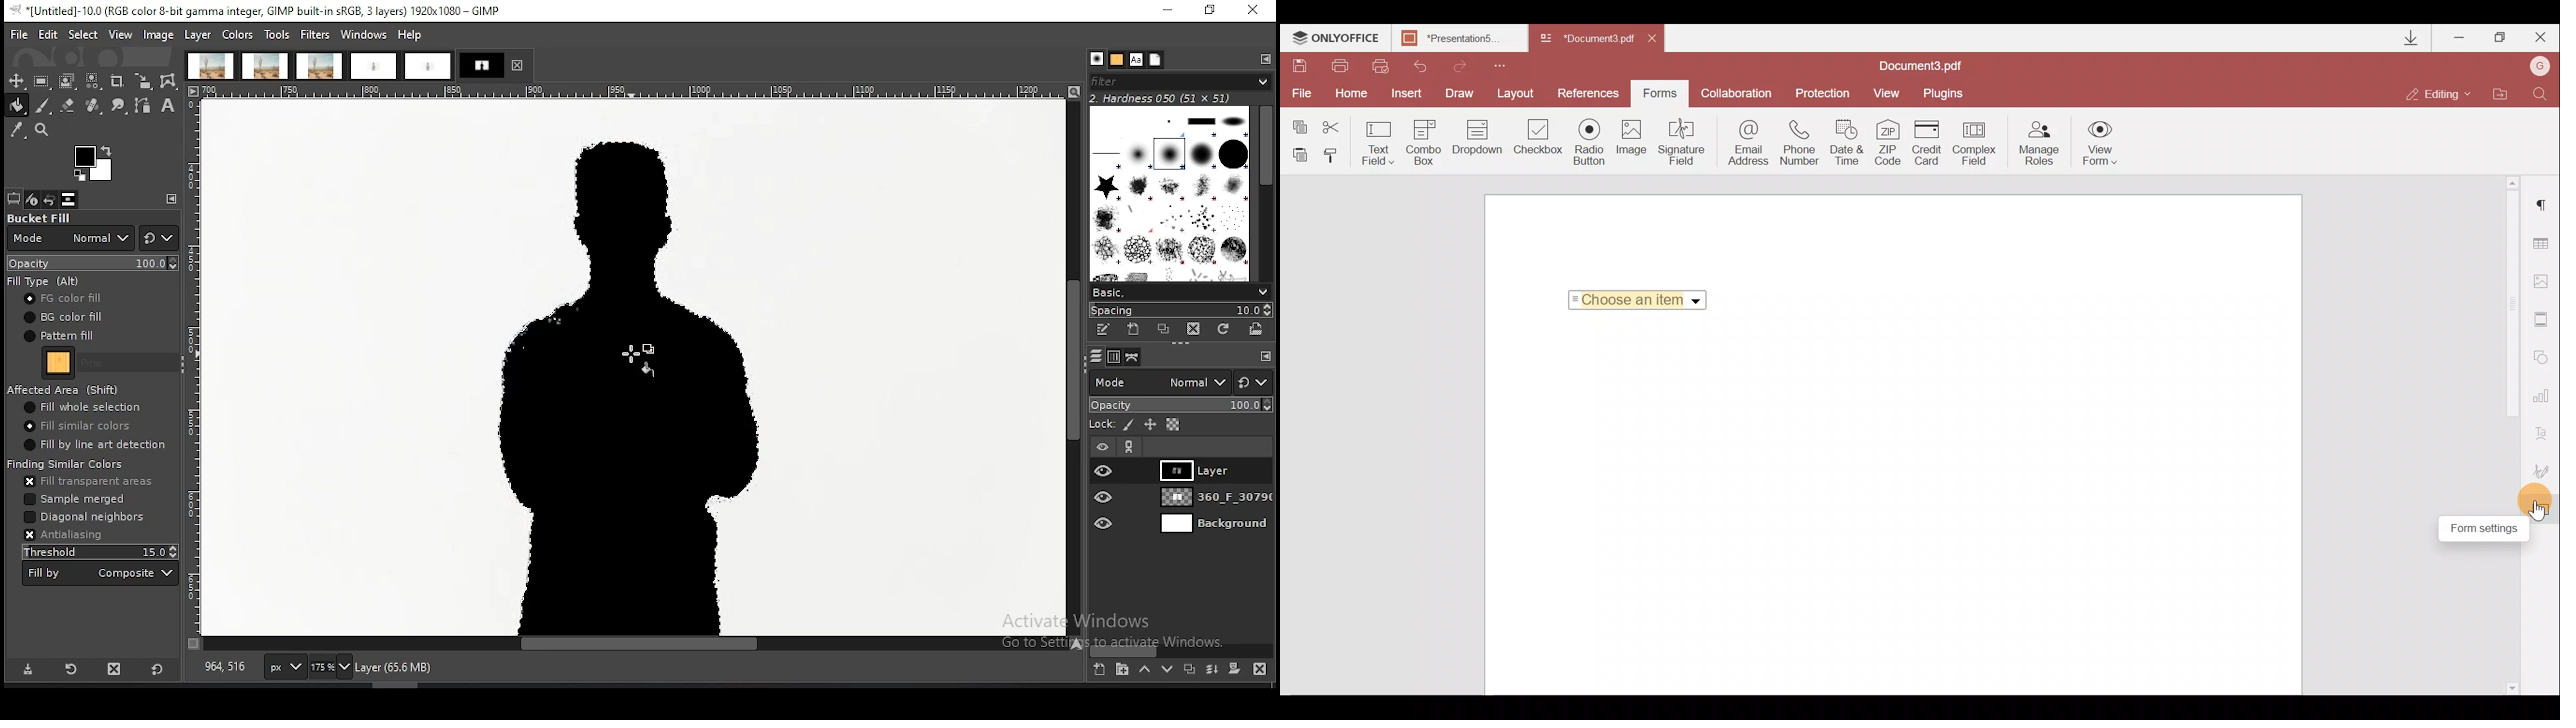  What do you see at coordinates (1931, 141) in the screenshot?
I see `Credit card` at bounding box center [1931, 141].